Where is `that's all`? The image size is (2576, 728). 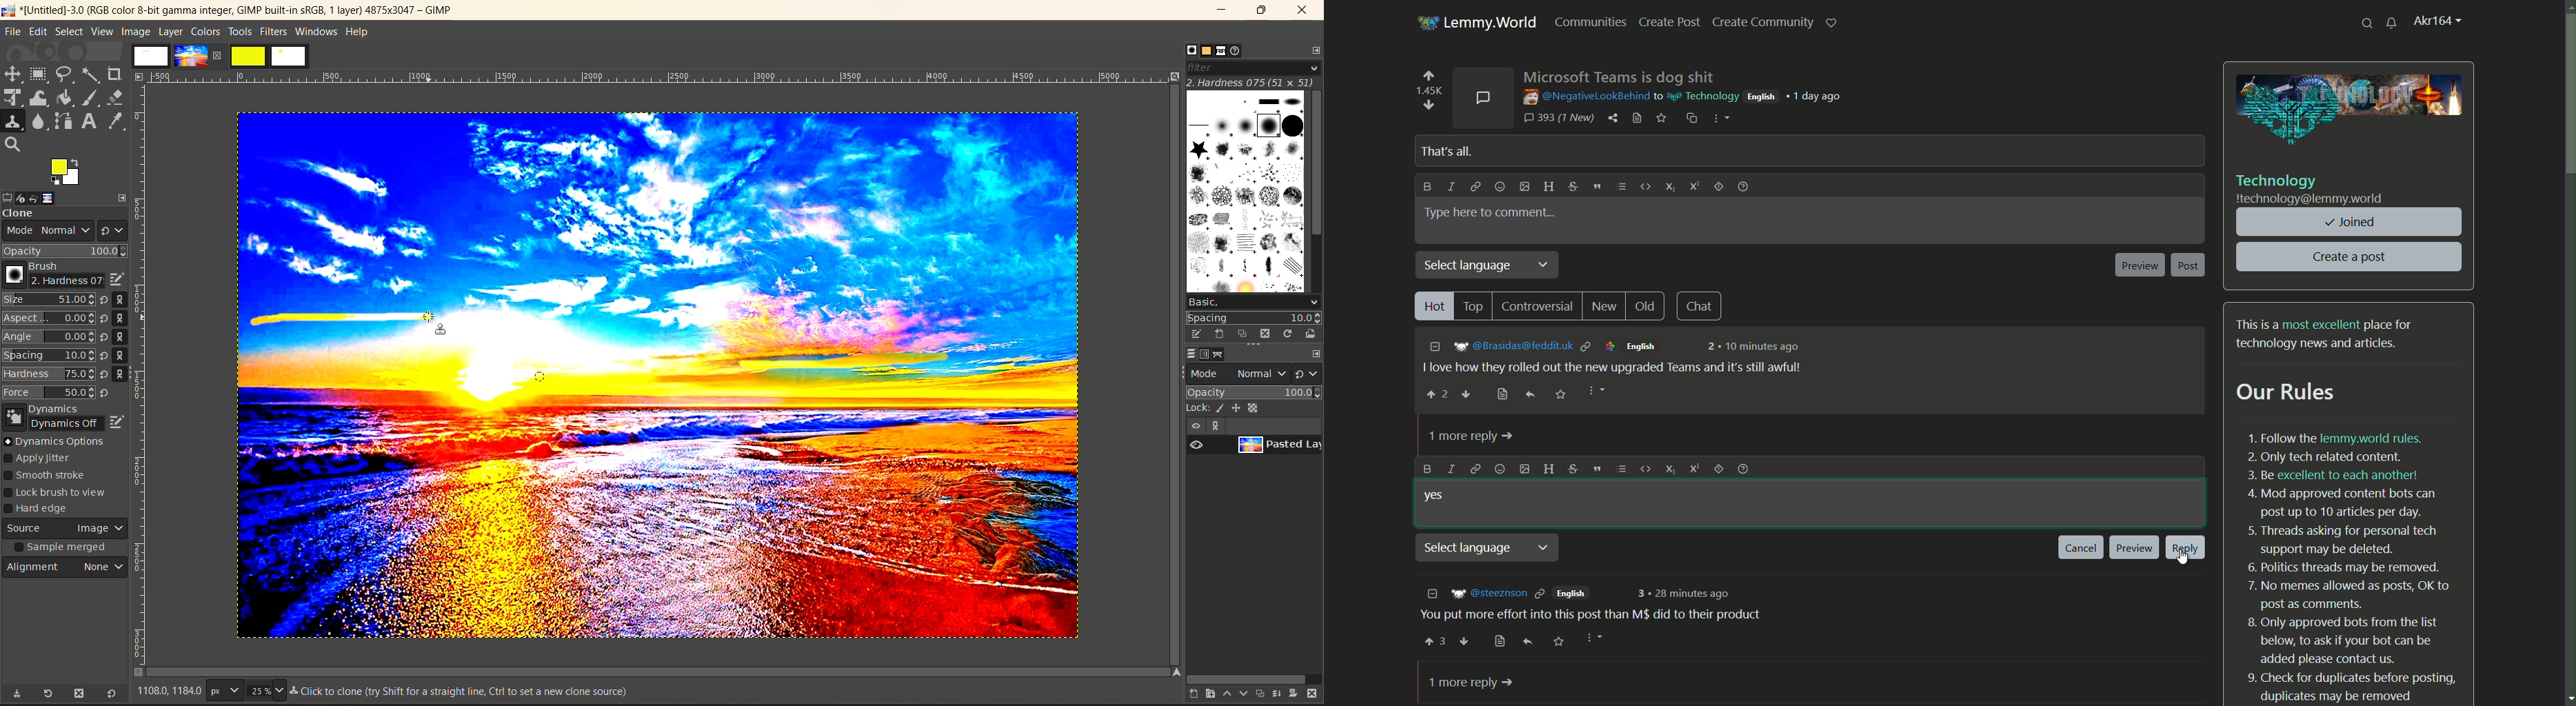
that's all is located at coordinates (1444, 151).